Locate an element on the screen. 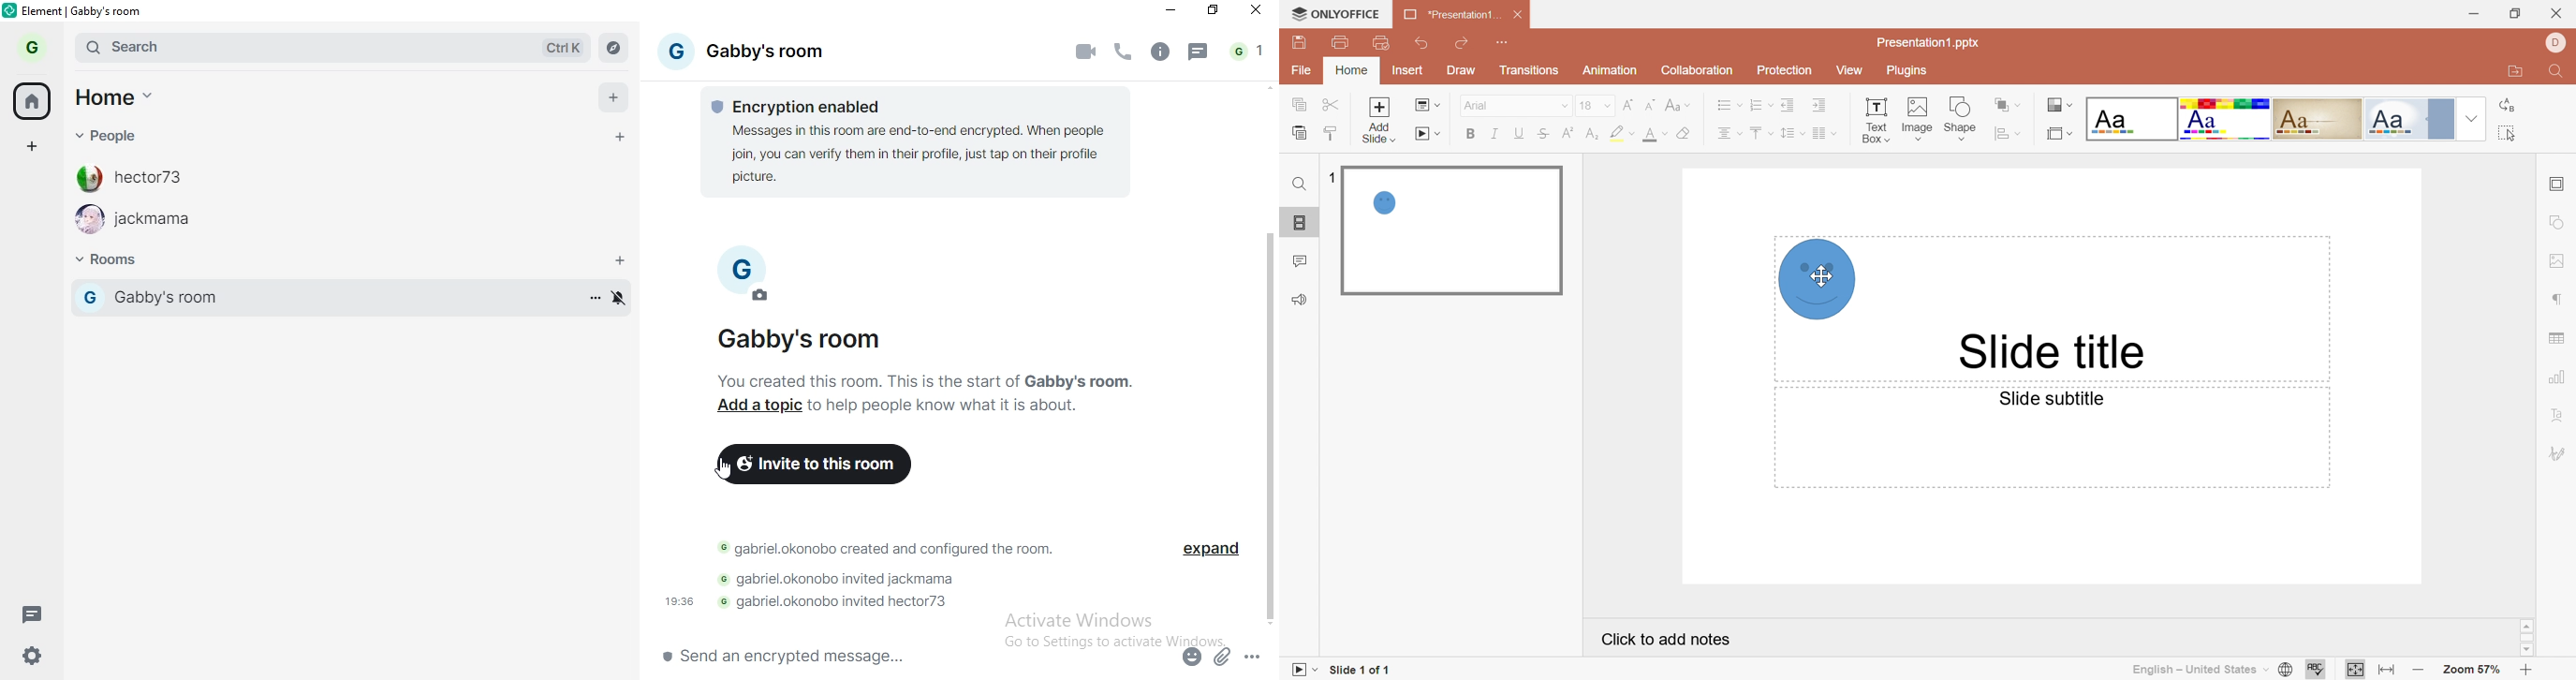 The width and height of the screenshot is (2576, 700). Fit to width is located at coordinates (2387, 670).